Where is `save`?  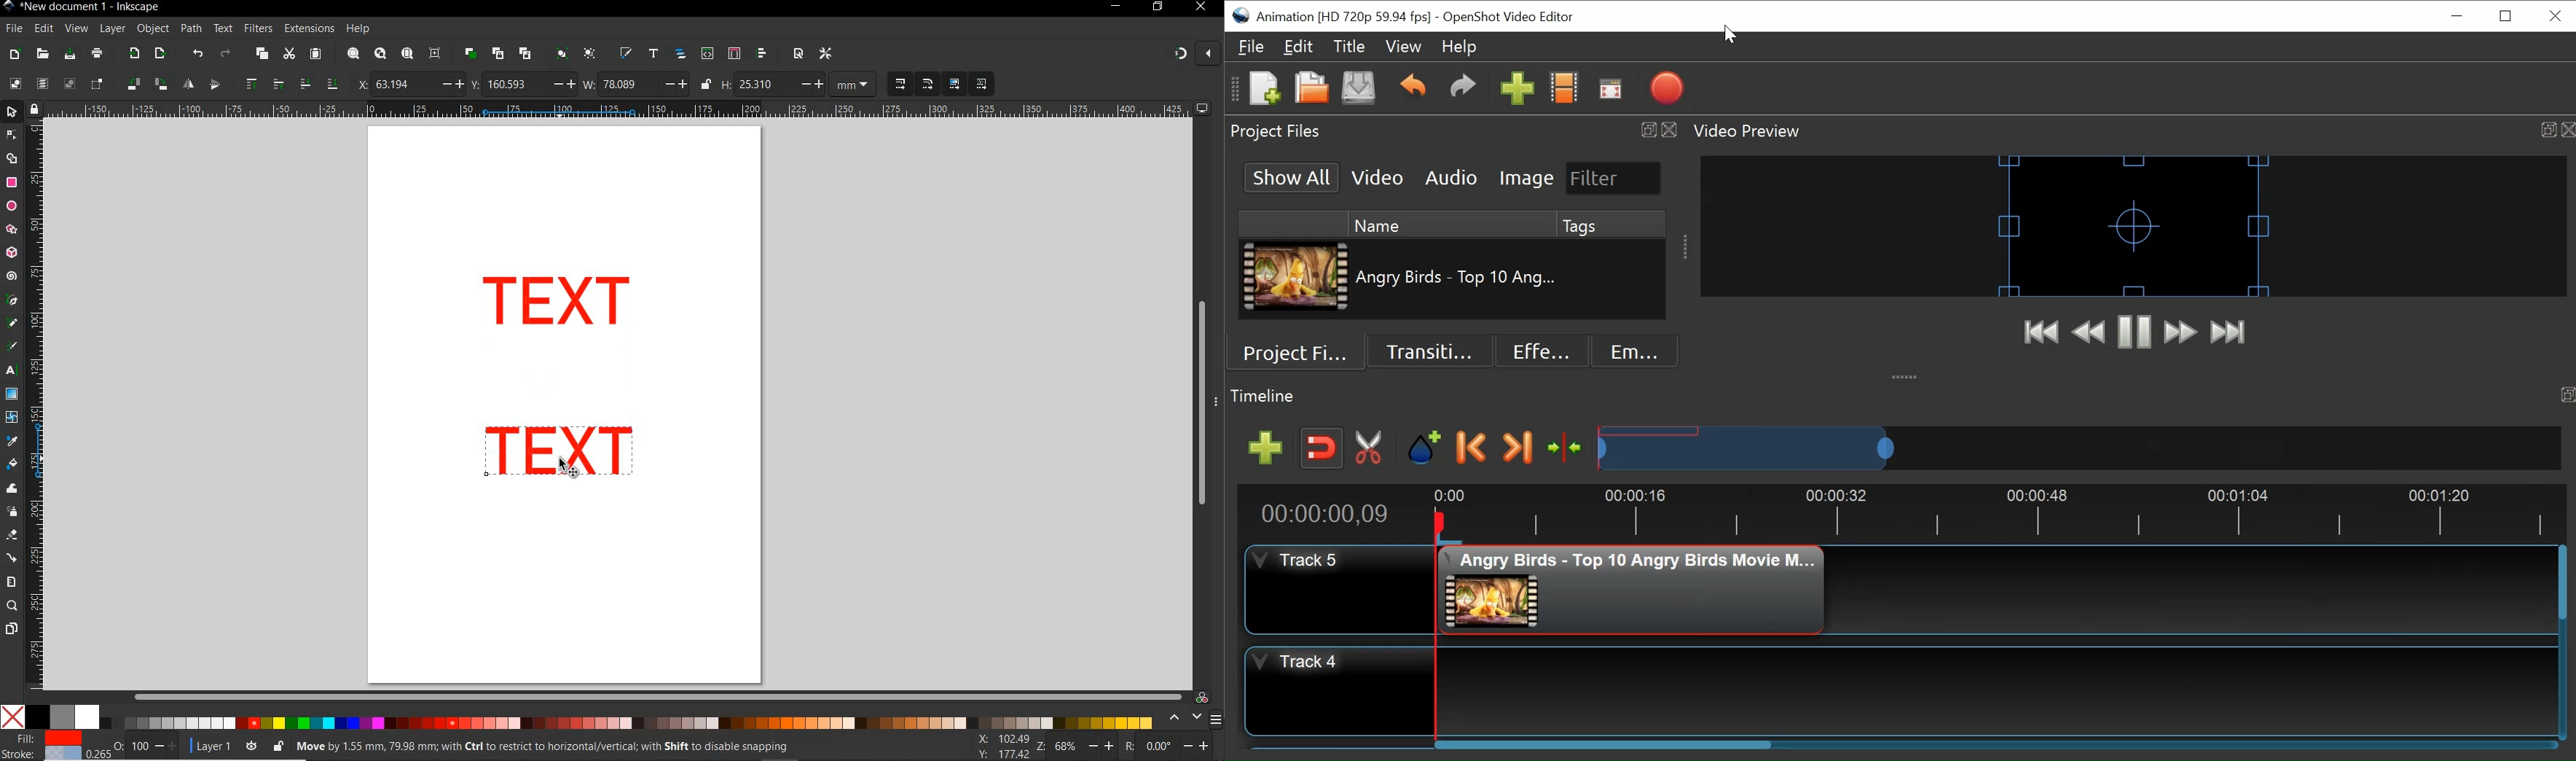 save is located at coordinates (70, 54).